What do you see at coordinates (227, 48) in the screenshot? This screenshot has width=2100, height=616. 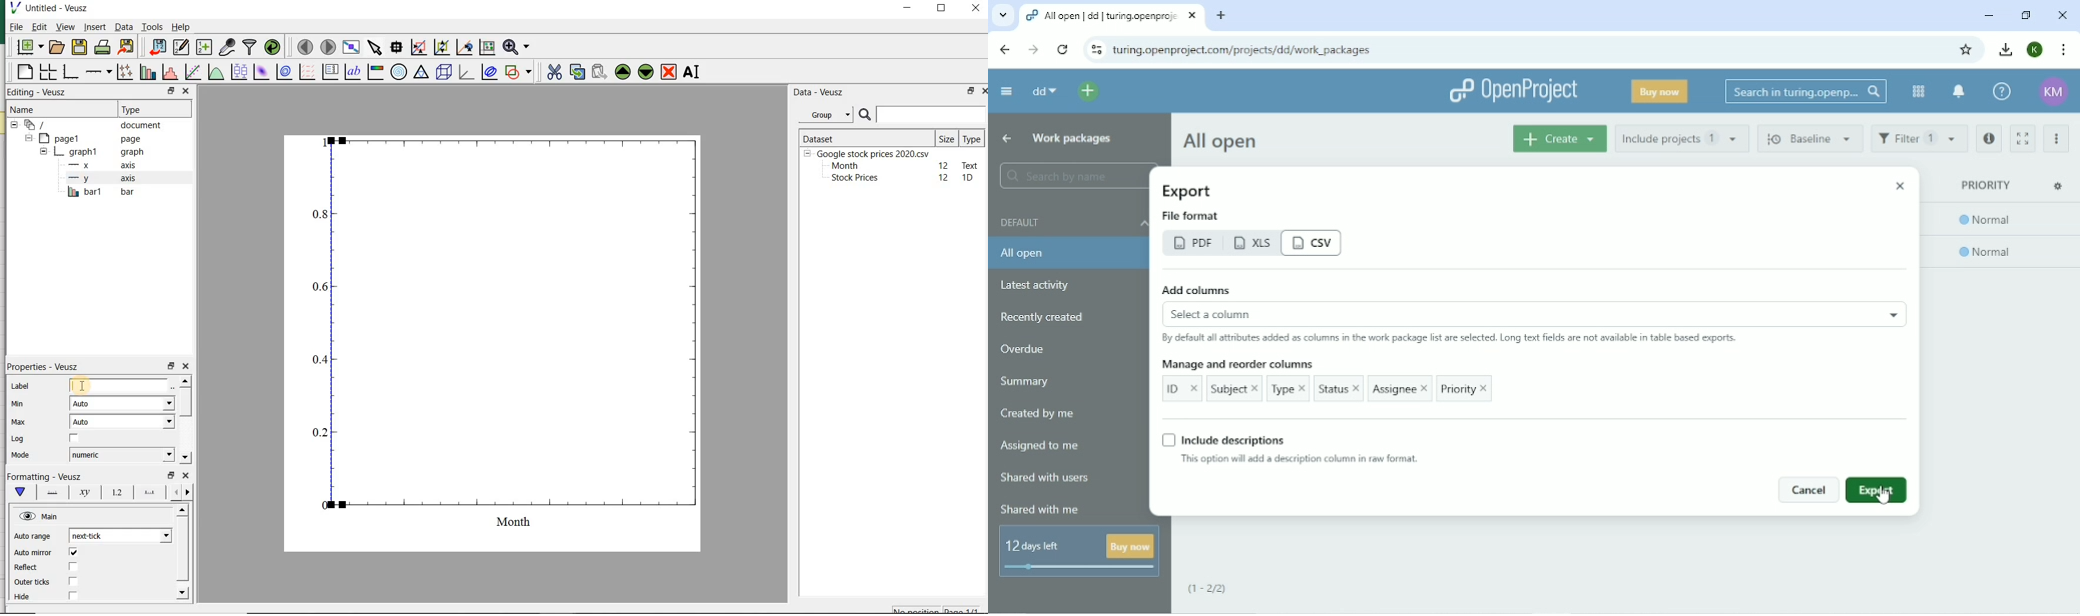 I see `capture remote data` at bounding box center [227, 48].